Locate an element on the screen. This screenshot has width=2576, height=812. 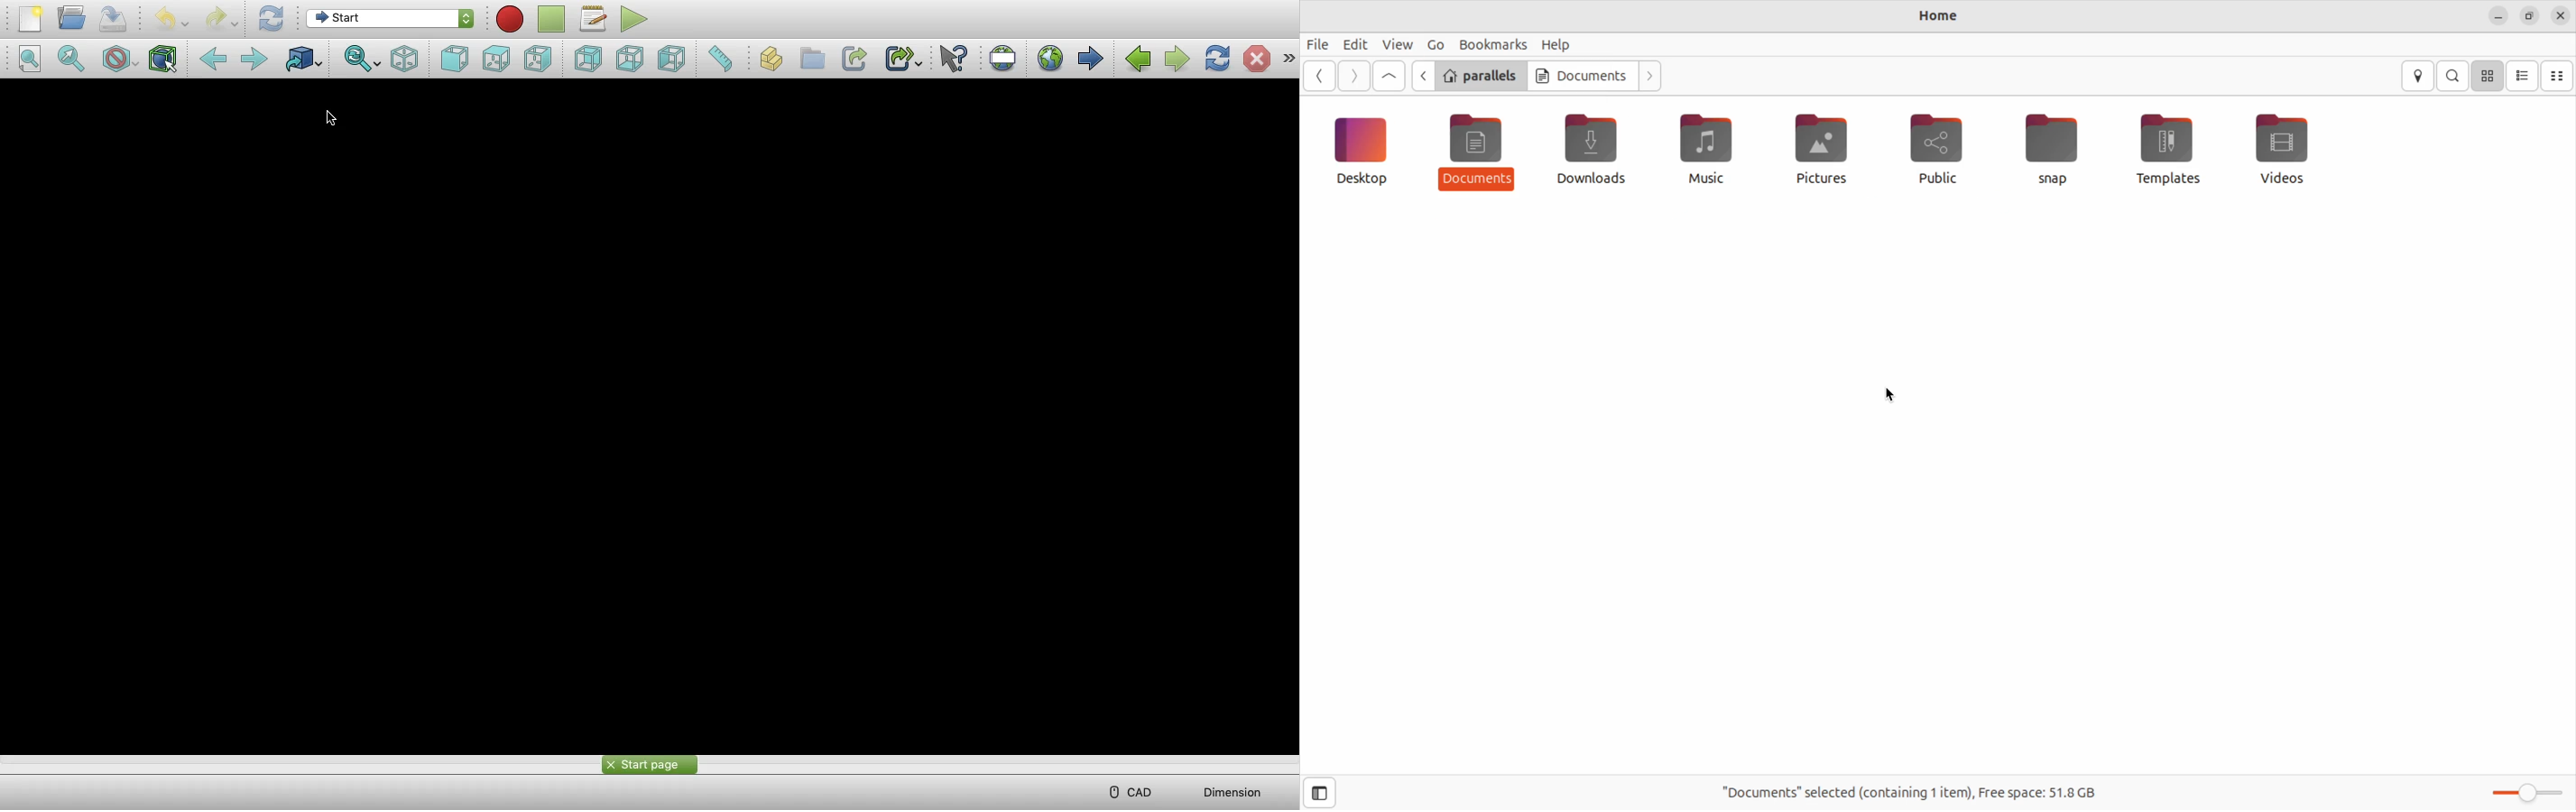
Isometric is located at coordinates (404, 59).